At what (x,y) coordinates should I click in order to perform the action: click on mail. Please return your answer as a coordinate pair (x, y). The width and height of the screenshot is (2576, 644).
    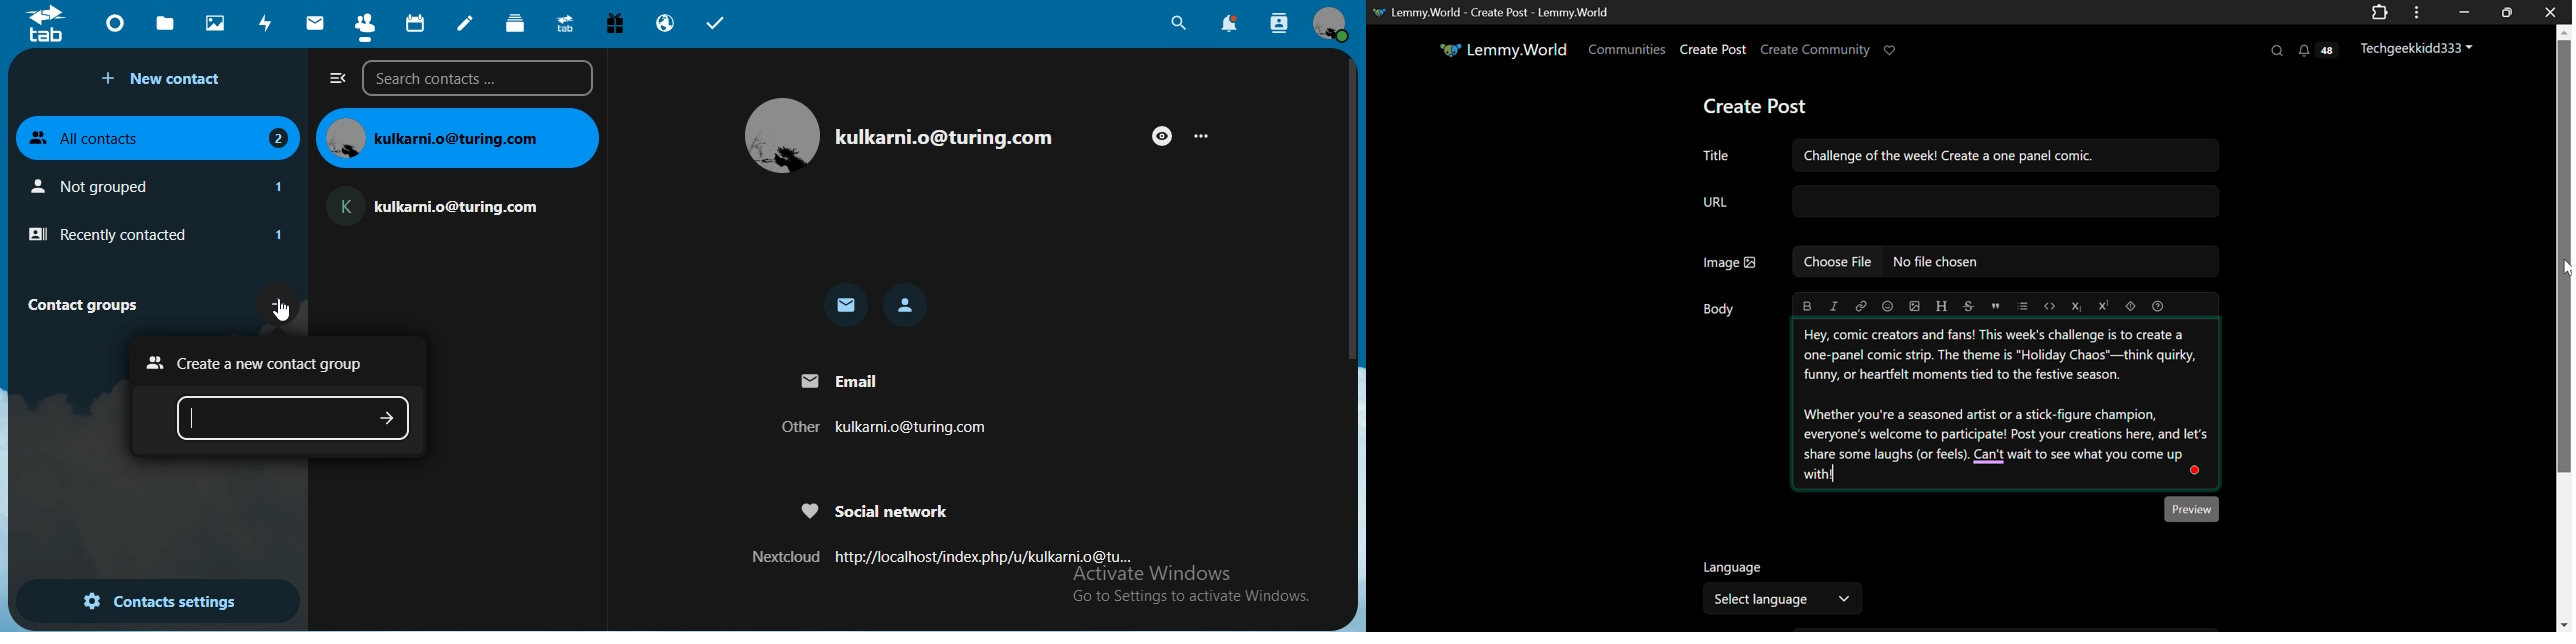
    Looking at the image, I should click on (317, 23).